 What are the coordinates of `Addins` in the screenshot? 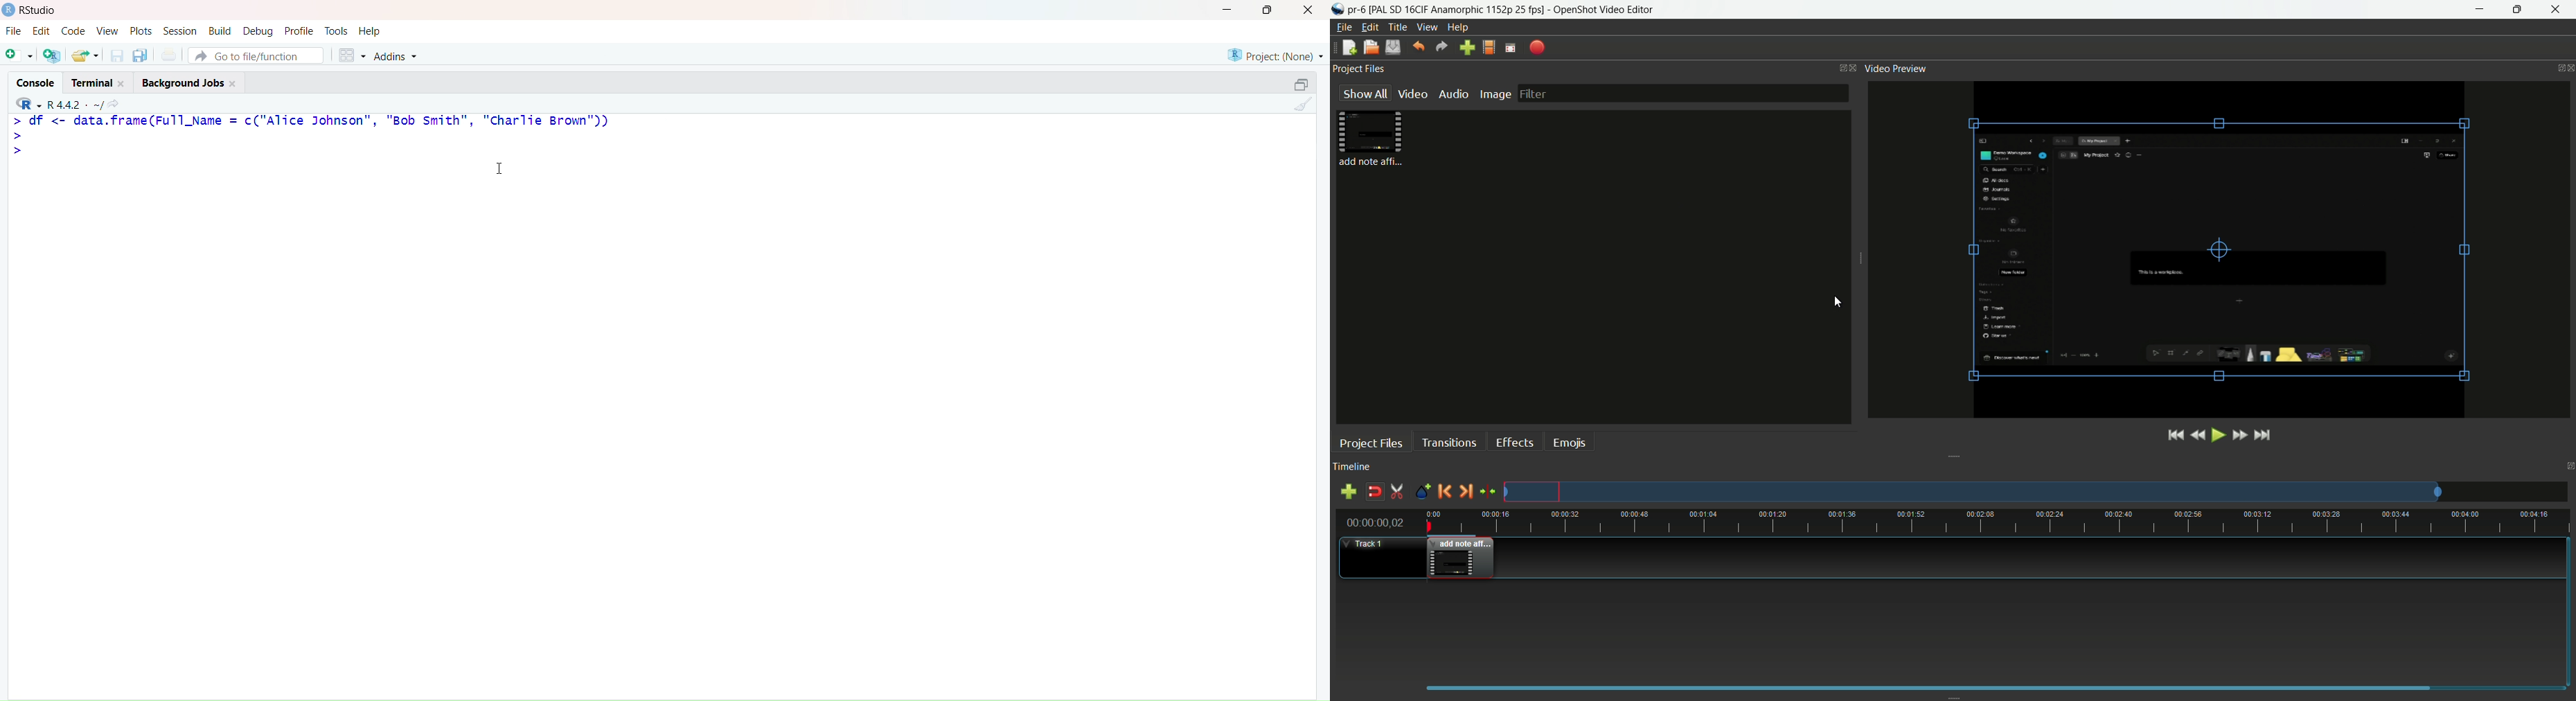 It's located at (398, 56).